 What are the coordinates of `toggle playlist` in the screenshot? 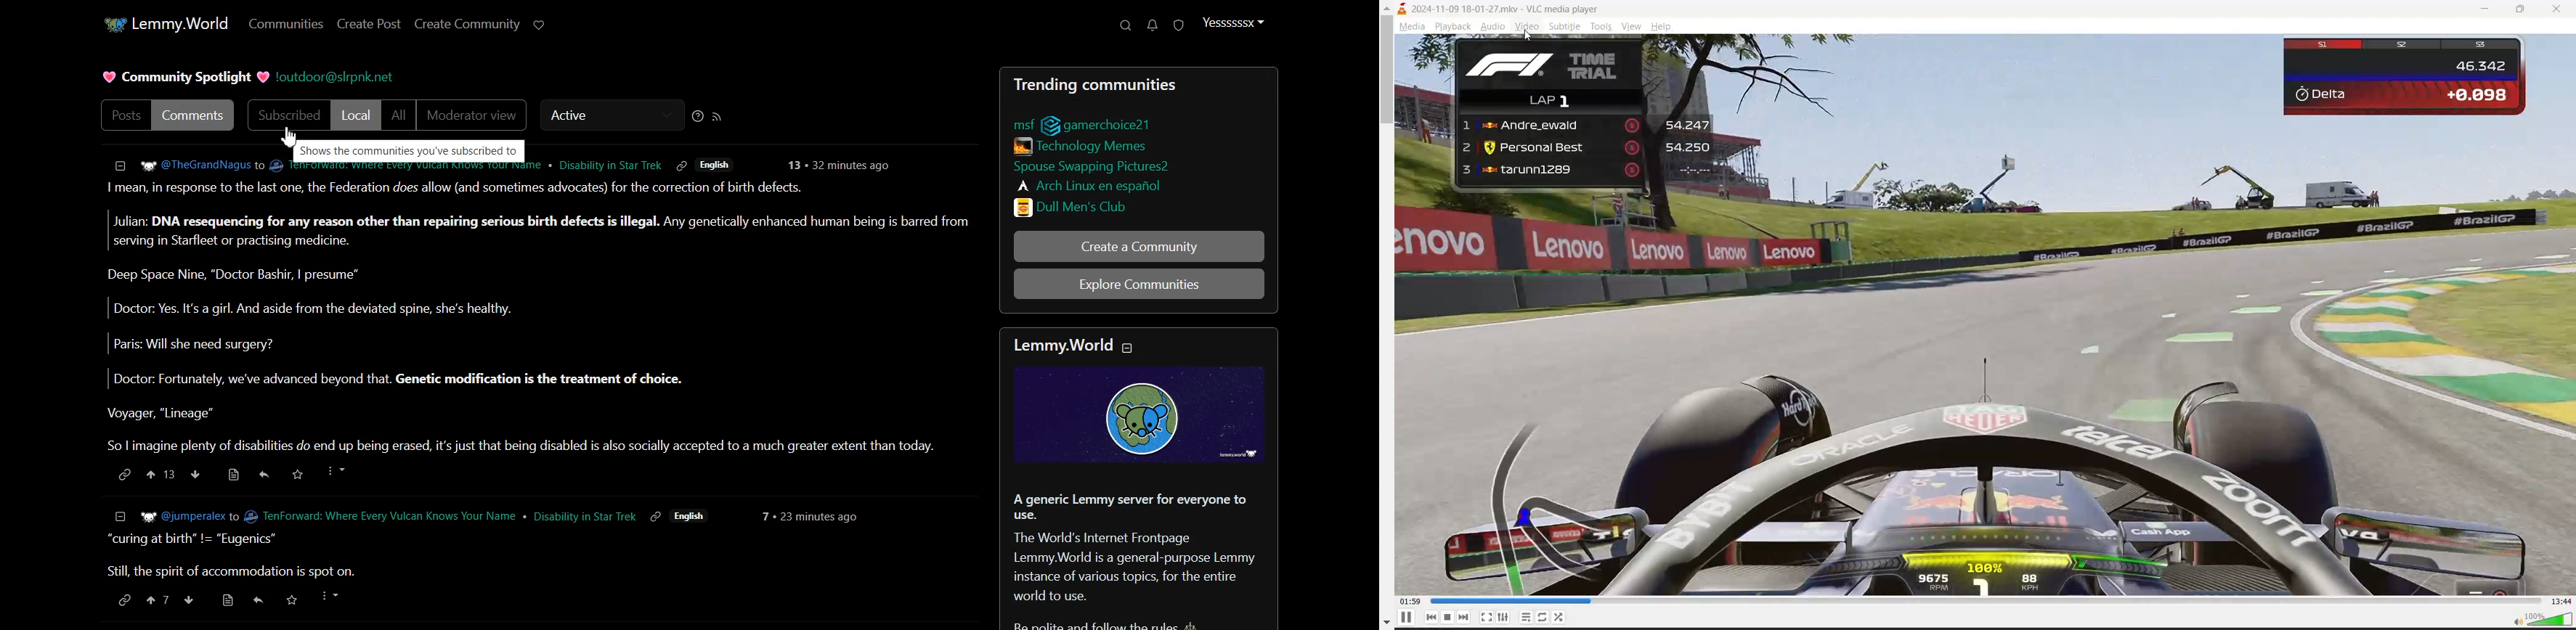 It's located at (1527, 616).